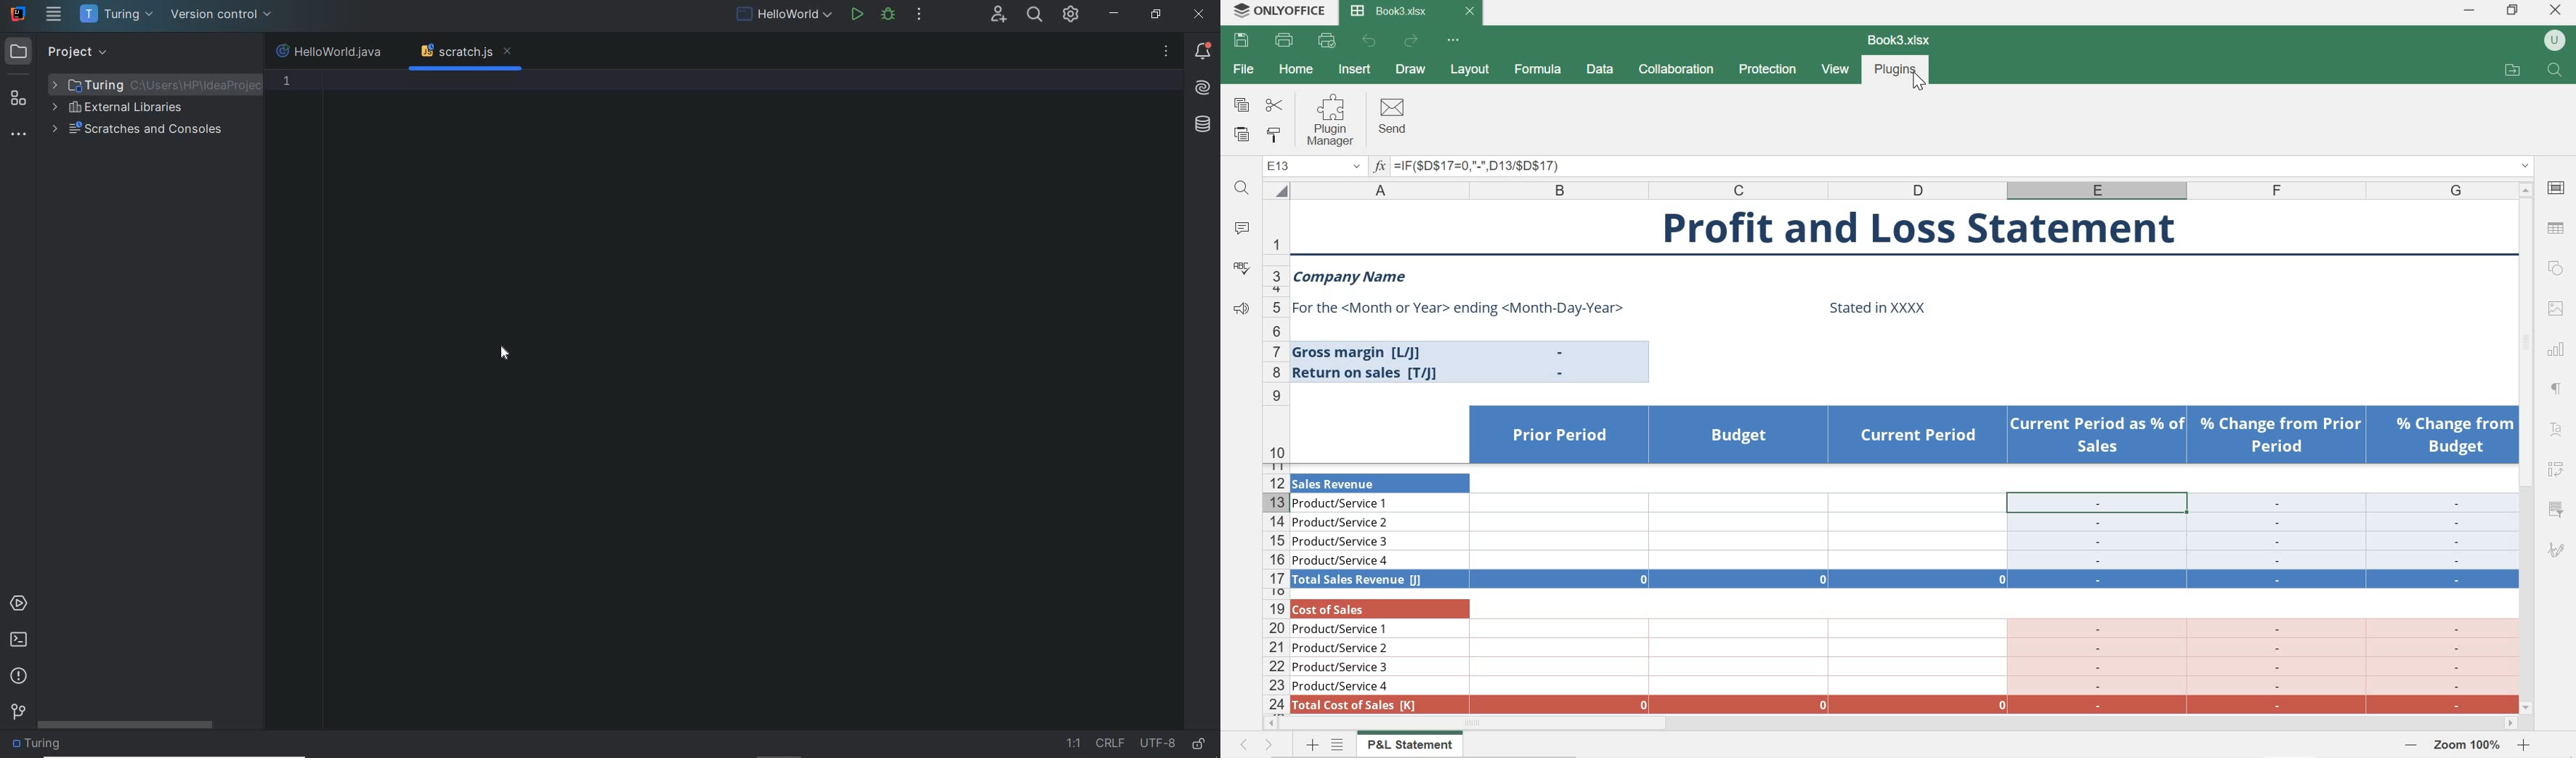  Describe the element at coordinates (1238, 102) in the screenshot. I see `copy` at that location.